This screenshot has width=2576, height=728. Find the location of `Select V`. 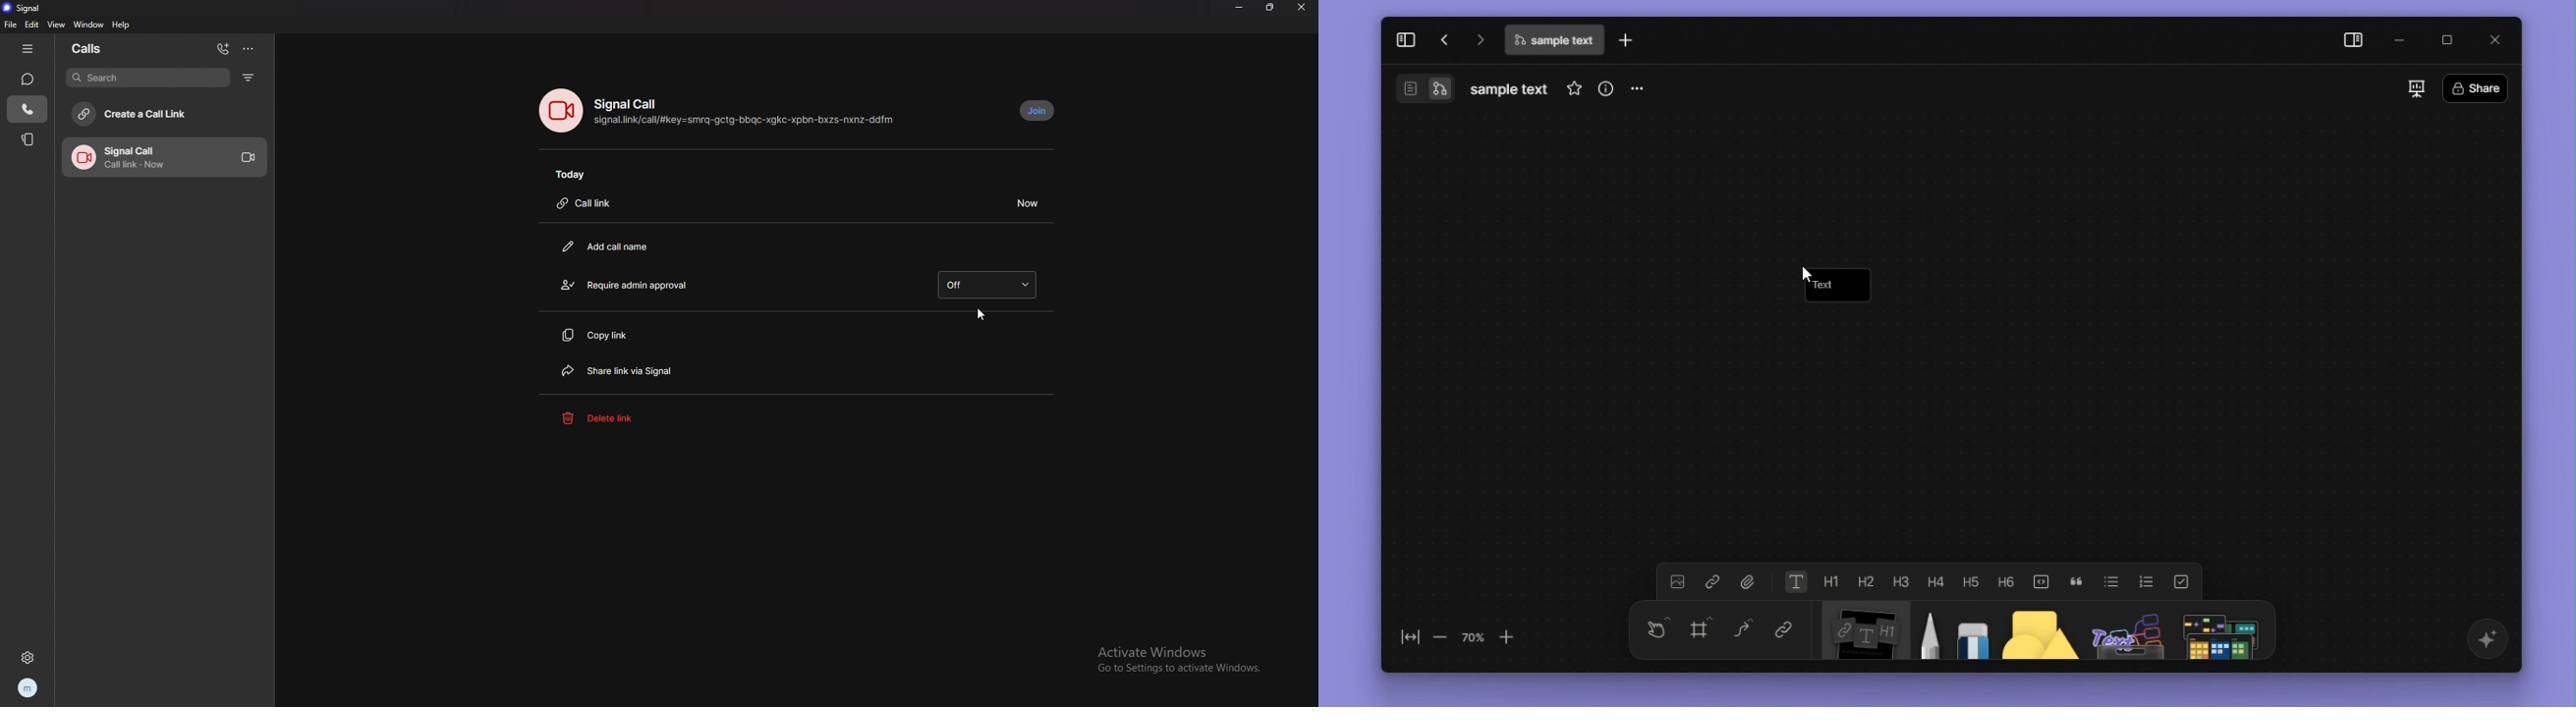

Select V is located at coordinates (1653, 626).